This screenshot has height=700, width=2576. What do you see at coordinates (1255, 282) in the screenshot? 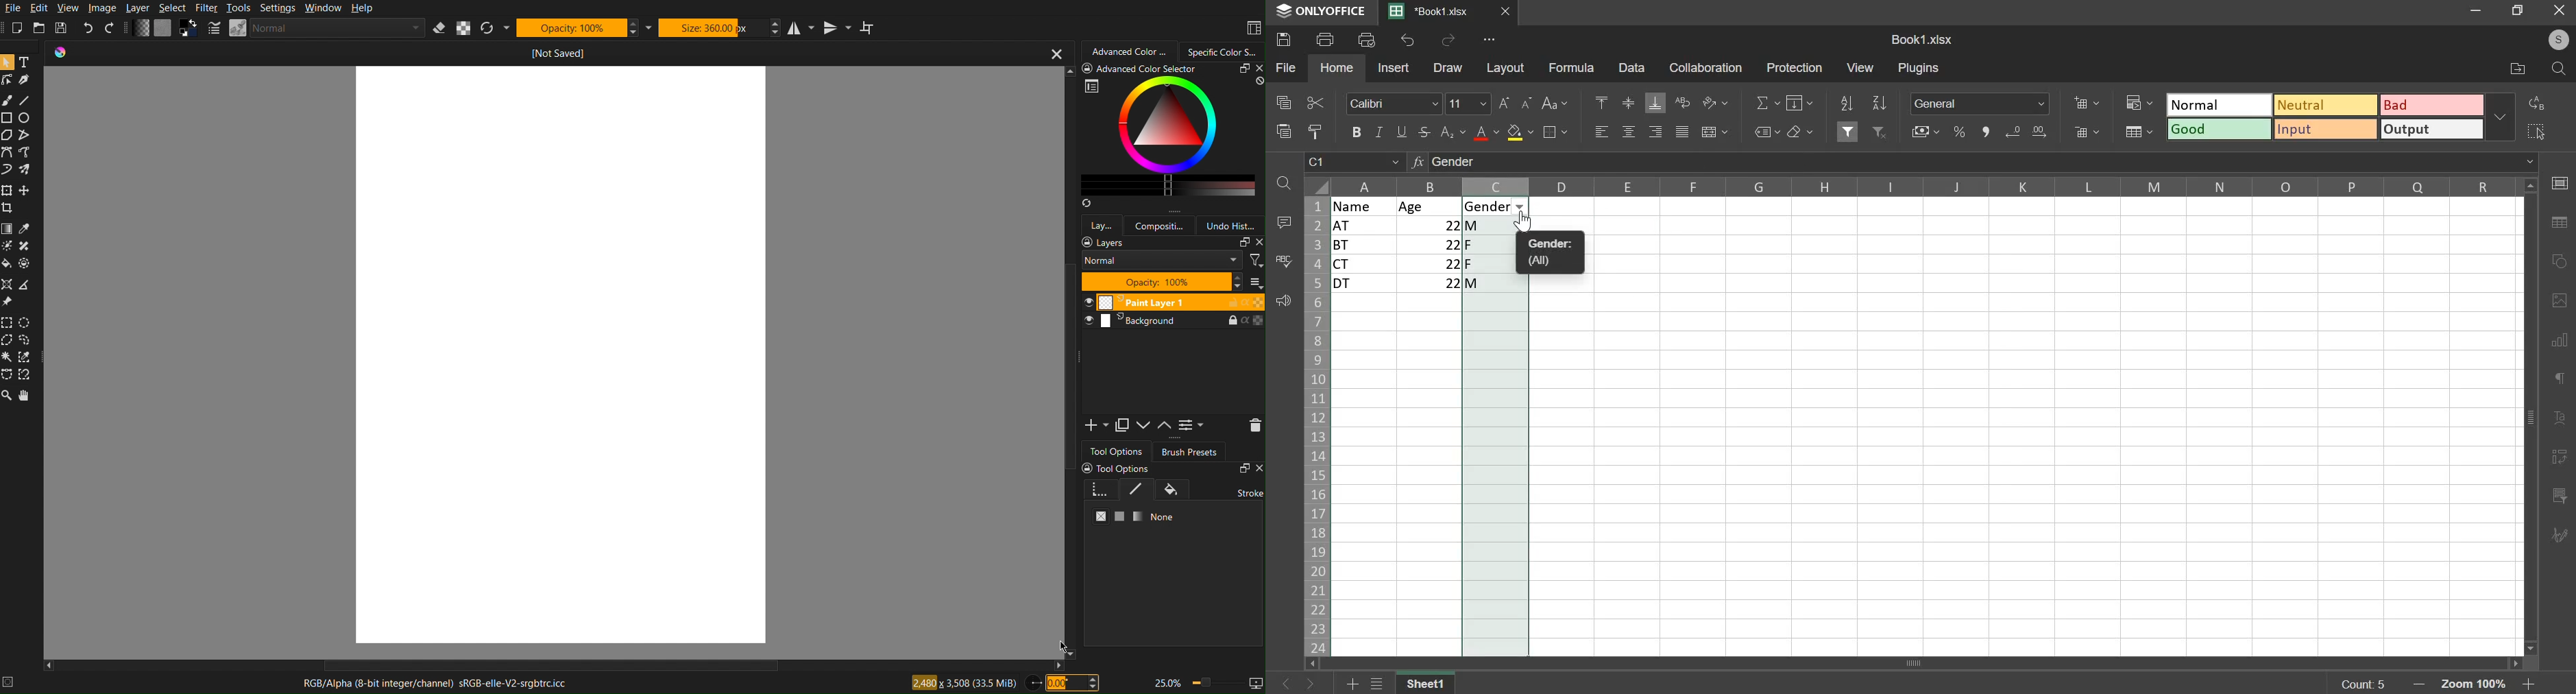
I see `thumbnail` at bounding box center [1255, 282].